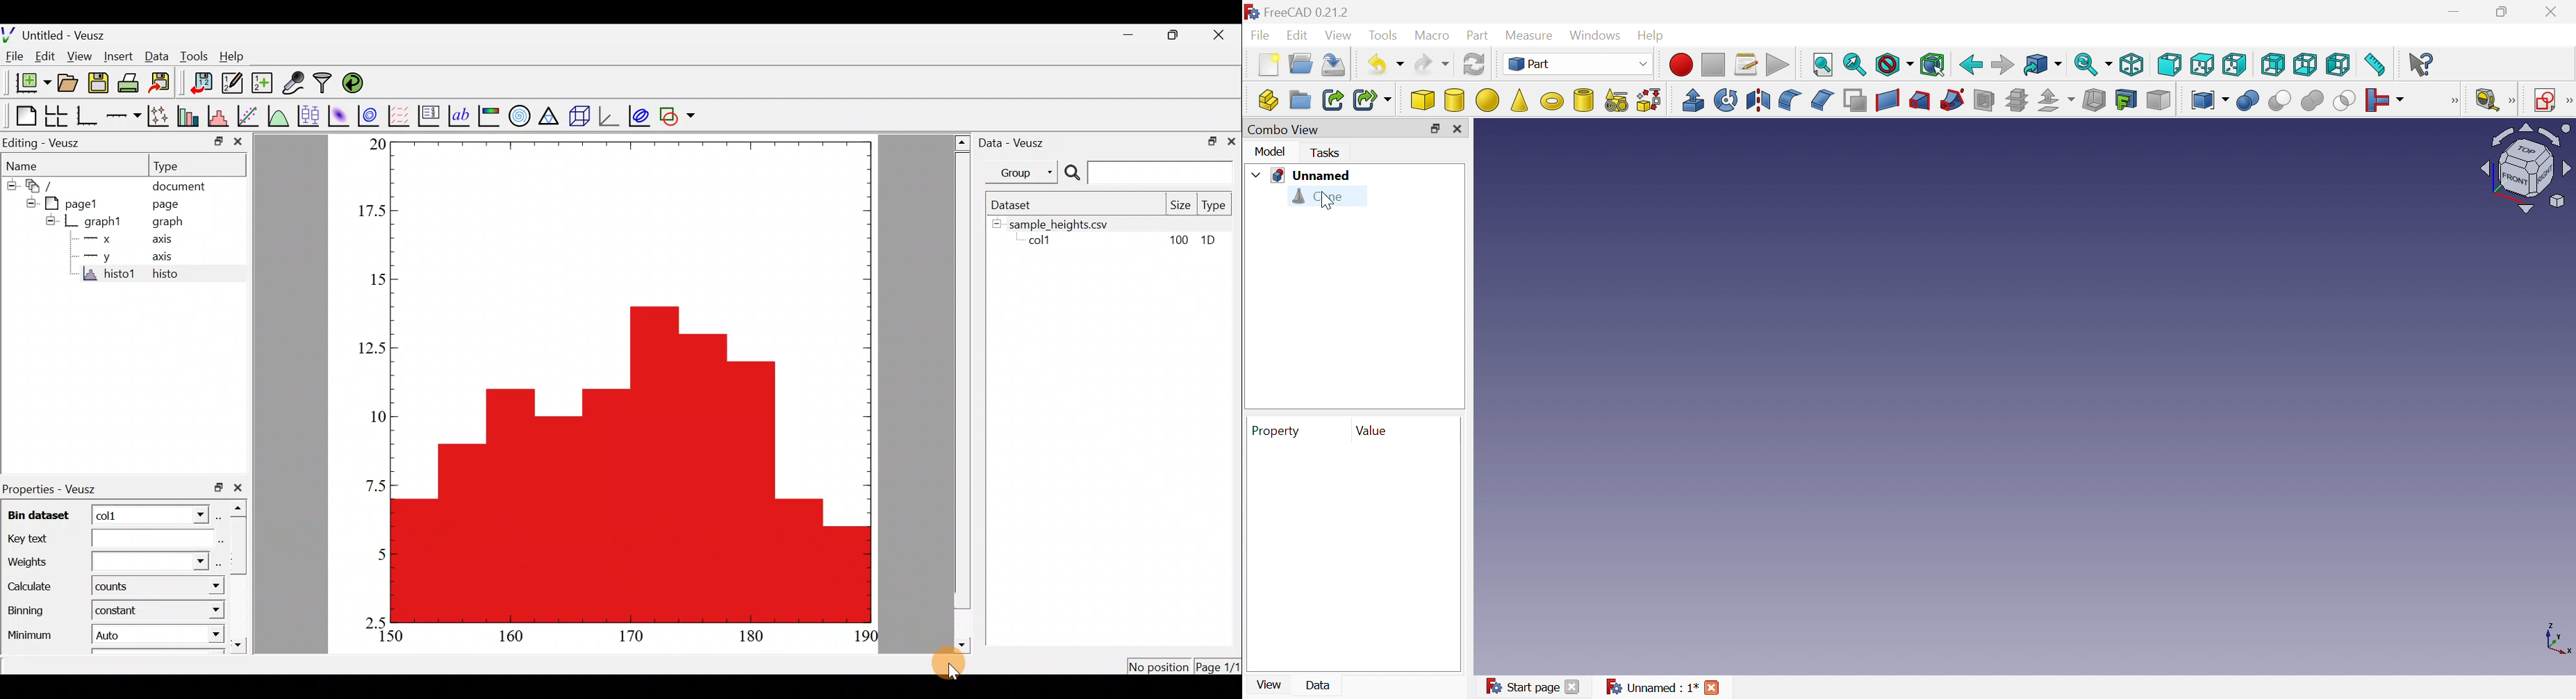  I want to click on open a document, so click(67, 85).